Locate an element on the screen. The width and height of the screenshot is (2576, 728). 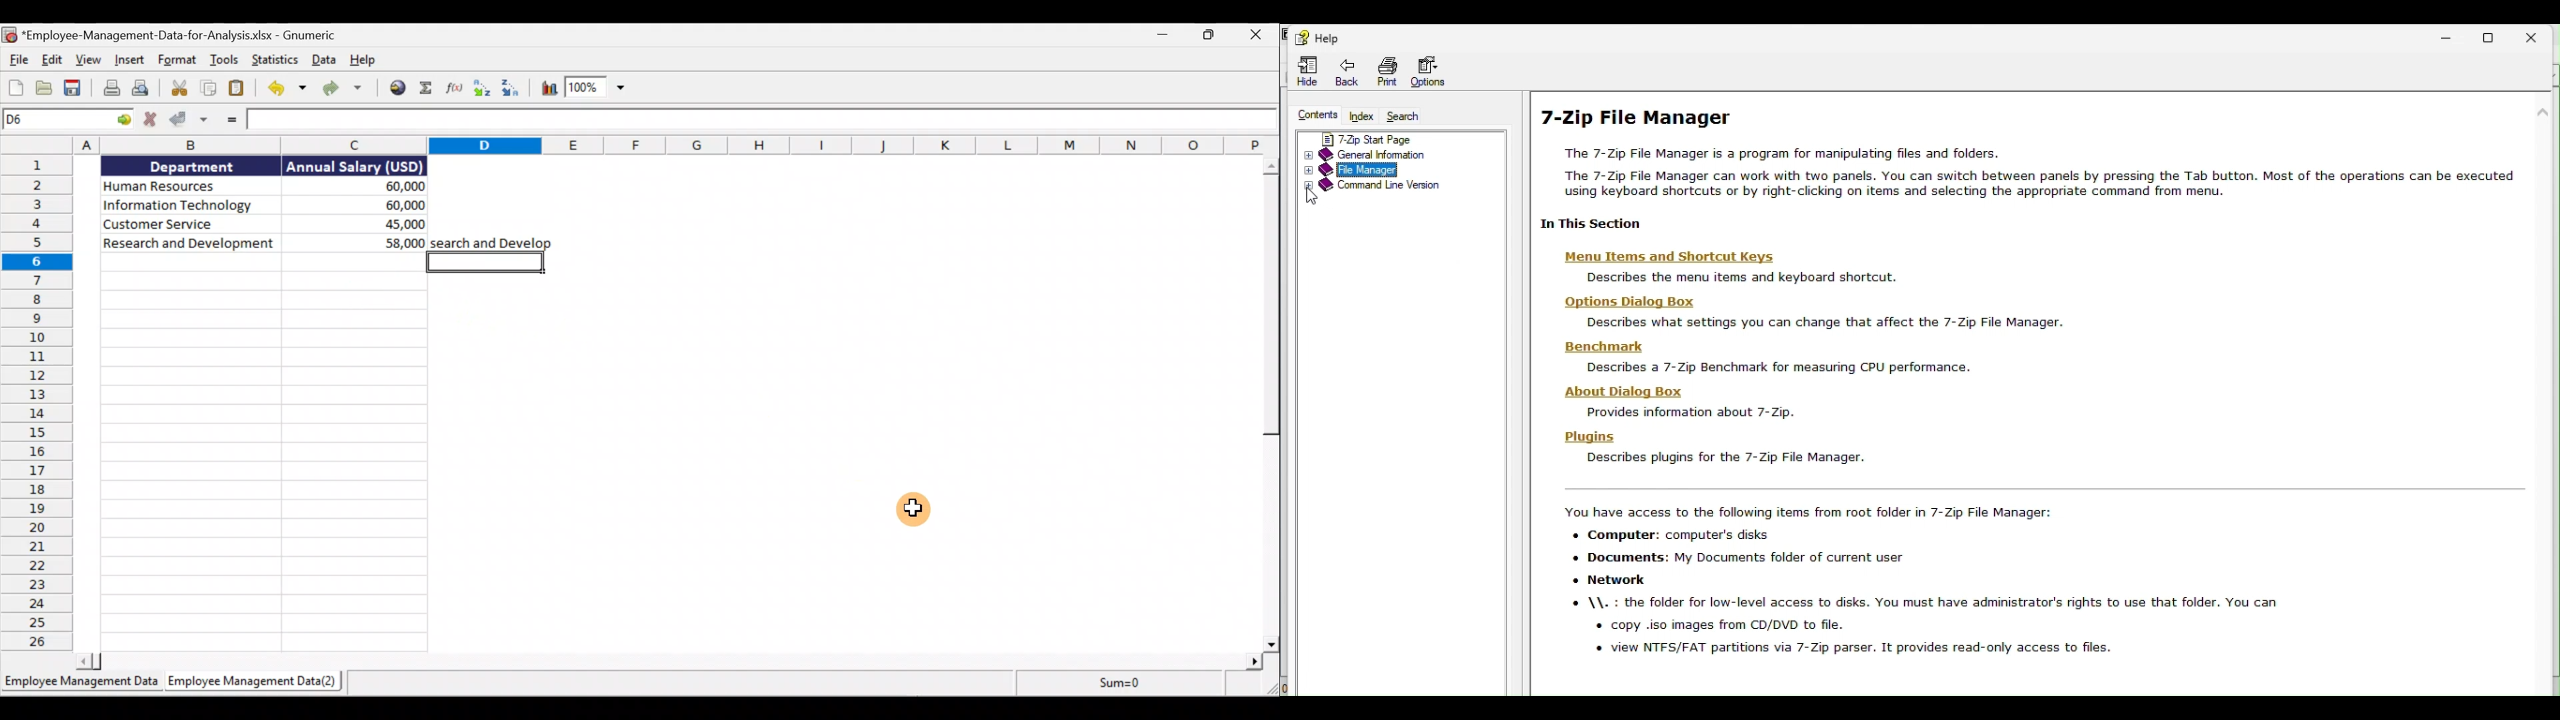
‘Menu Items and Shortcut Keys is located at coordinates (1671, 257).